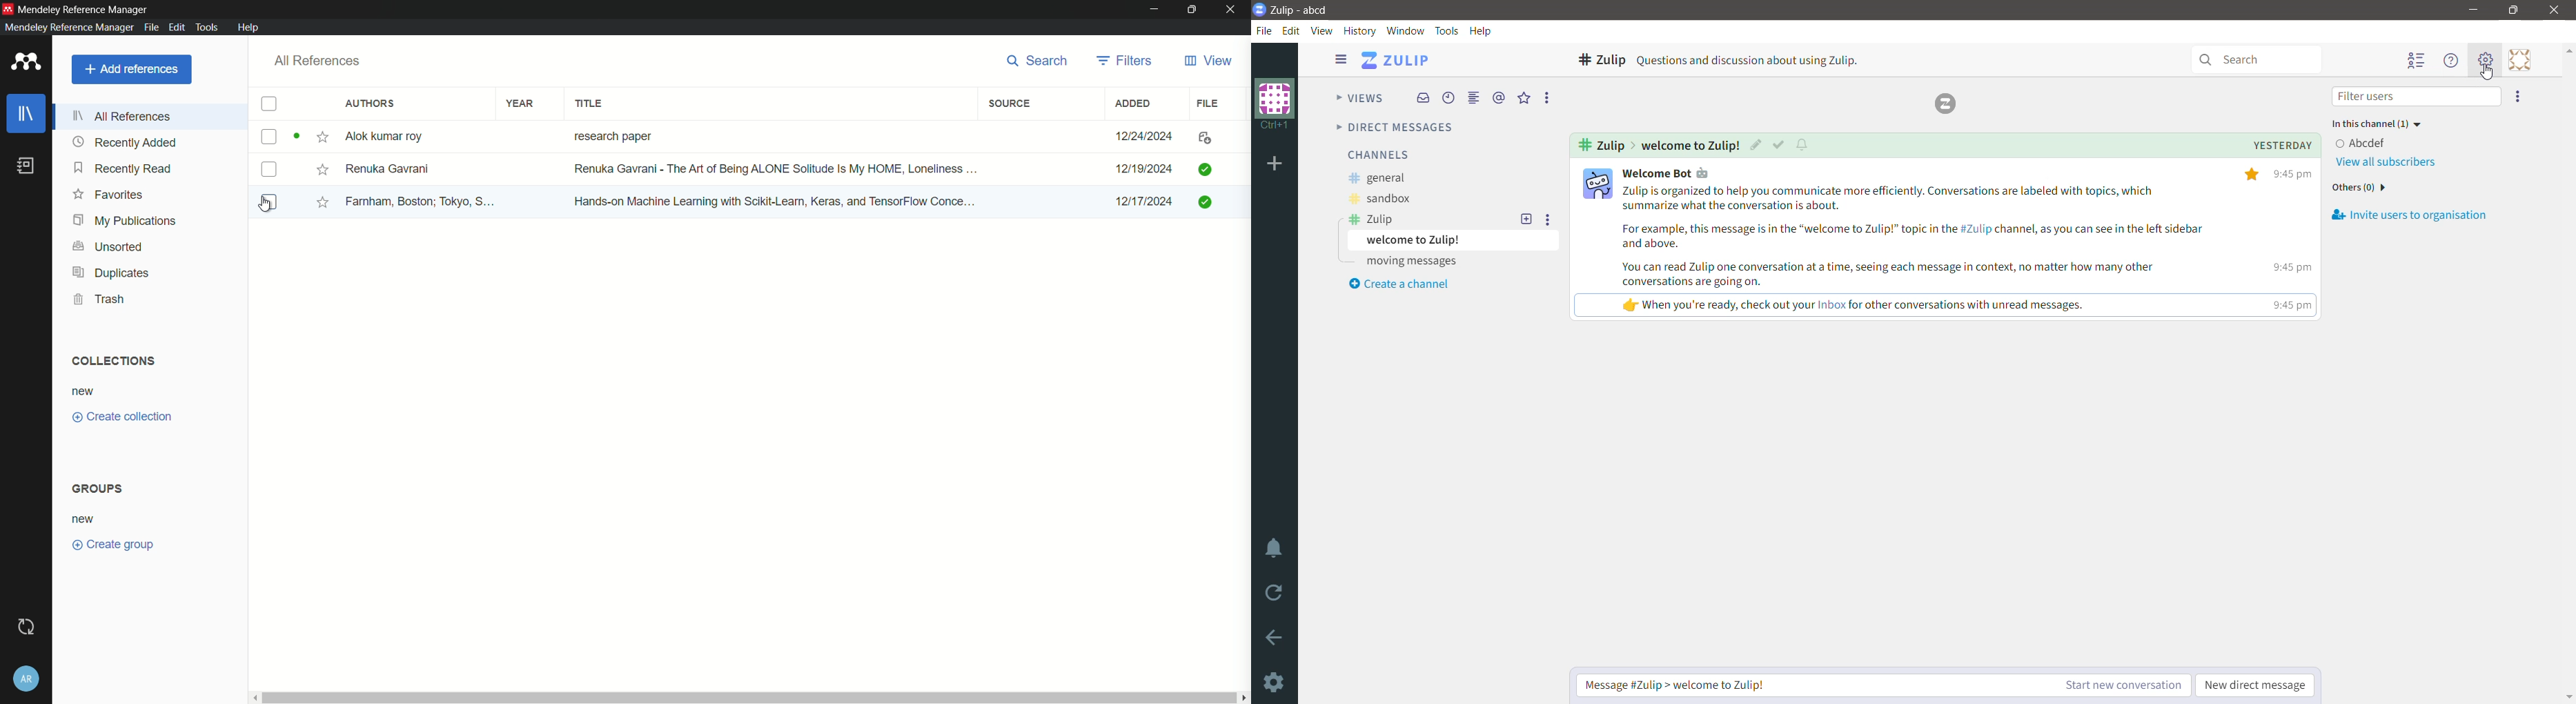 Image resolution: width=2576 pixels, height=728 pixels. Describe the element at coordinates (1548, 219) in the screenshot. I see `More options` at that location.